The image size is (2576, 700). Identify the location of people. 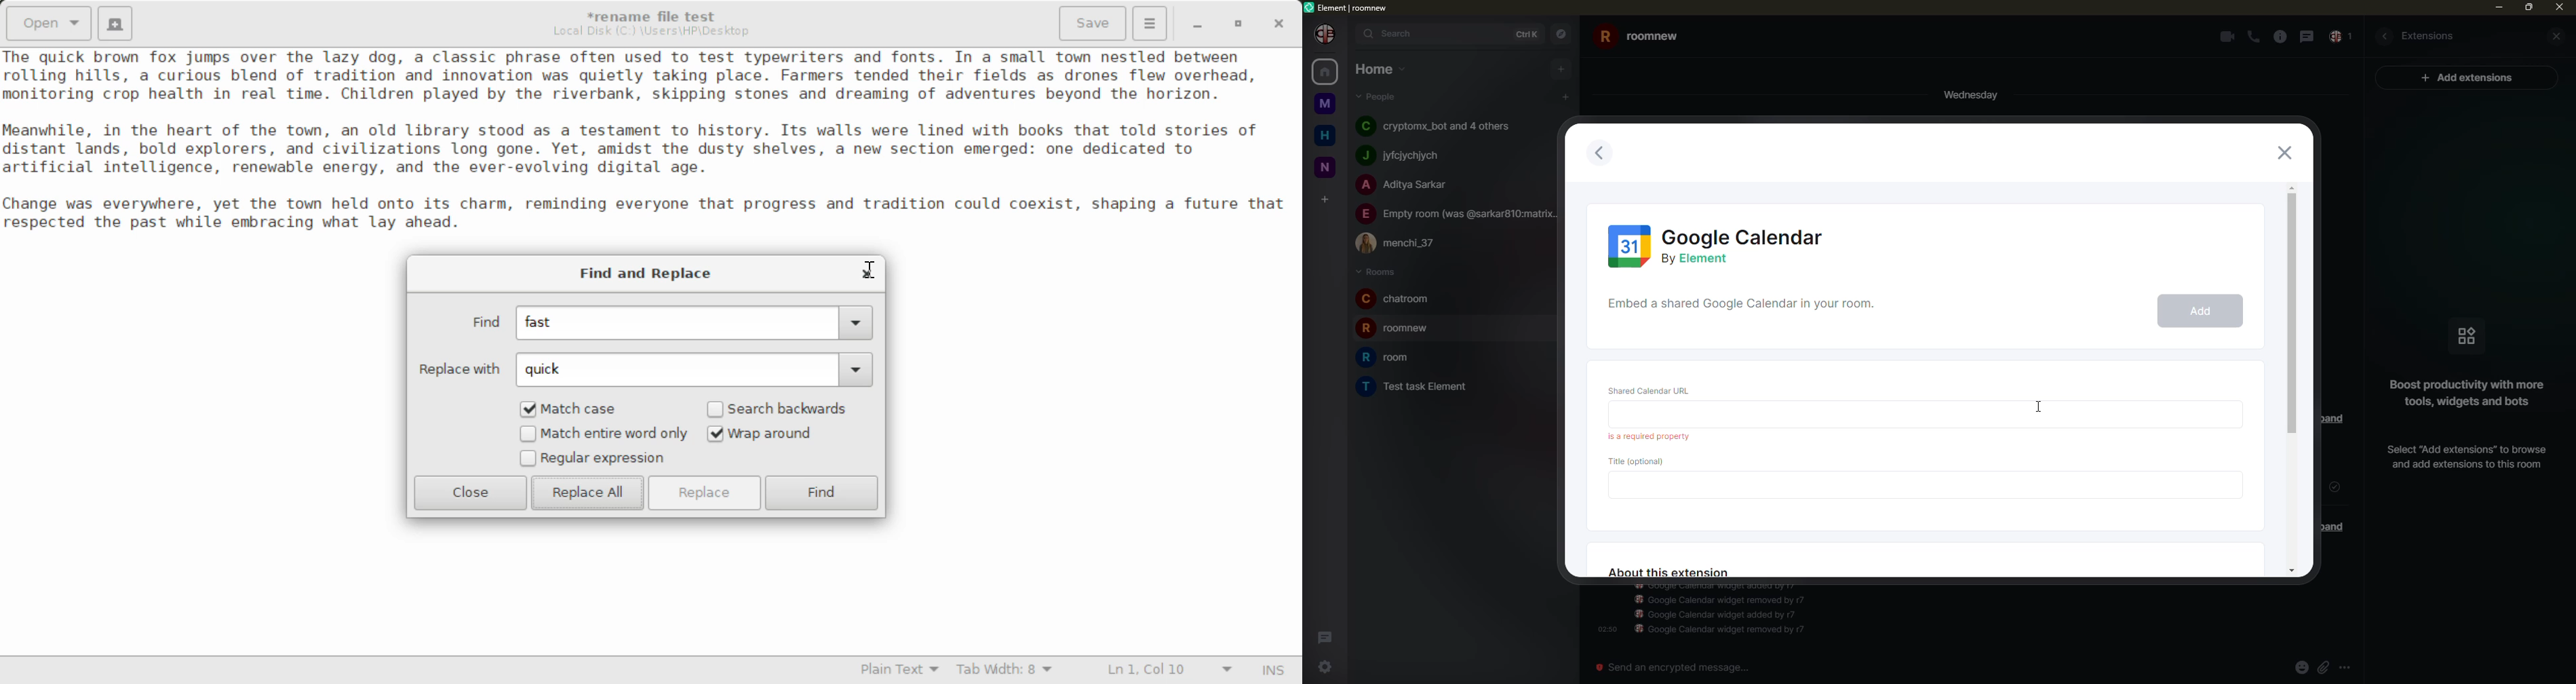
(1402, 242).